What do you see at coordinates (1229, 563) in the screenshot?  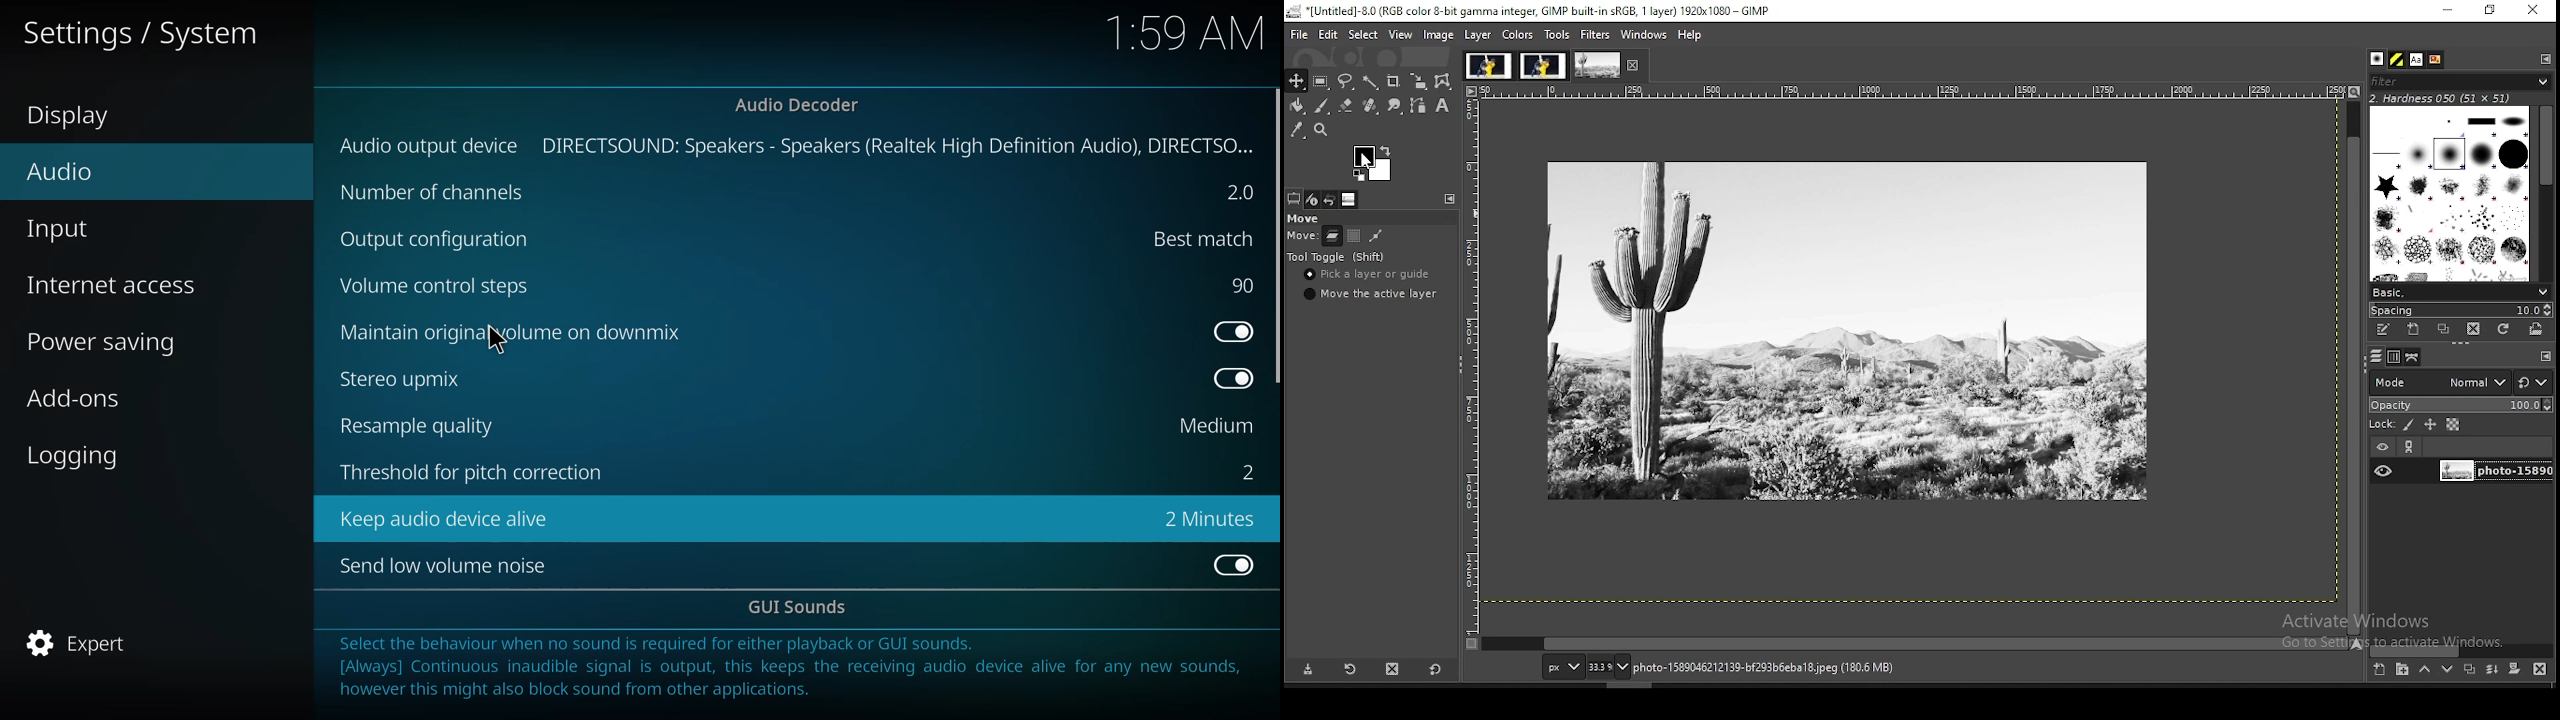 I see `enabled` at bounding box center [1229, 563].